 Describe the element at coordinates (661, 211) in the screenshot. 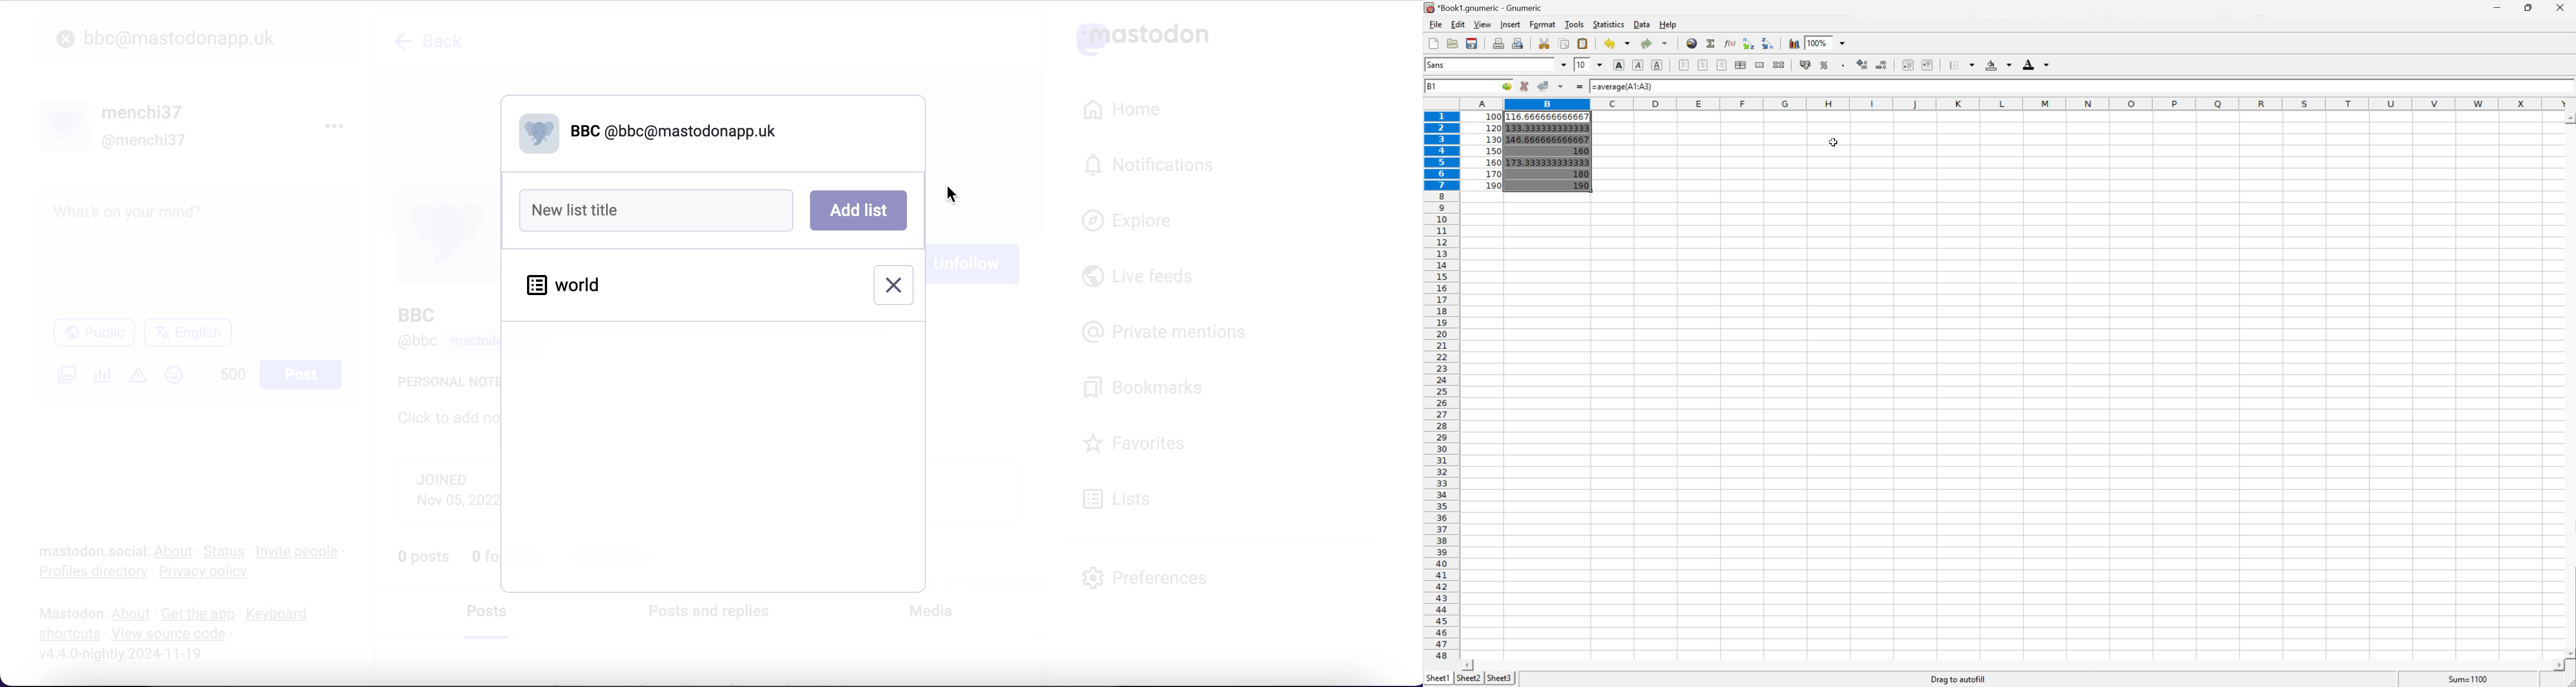

I see `new list title` at that location.